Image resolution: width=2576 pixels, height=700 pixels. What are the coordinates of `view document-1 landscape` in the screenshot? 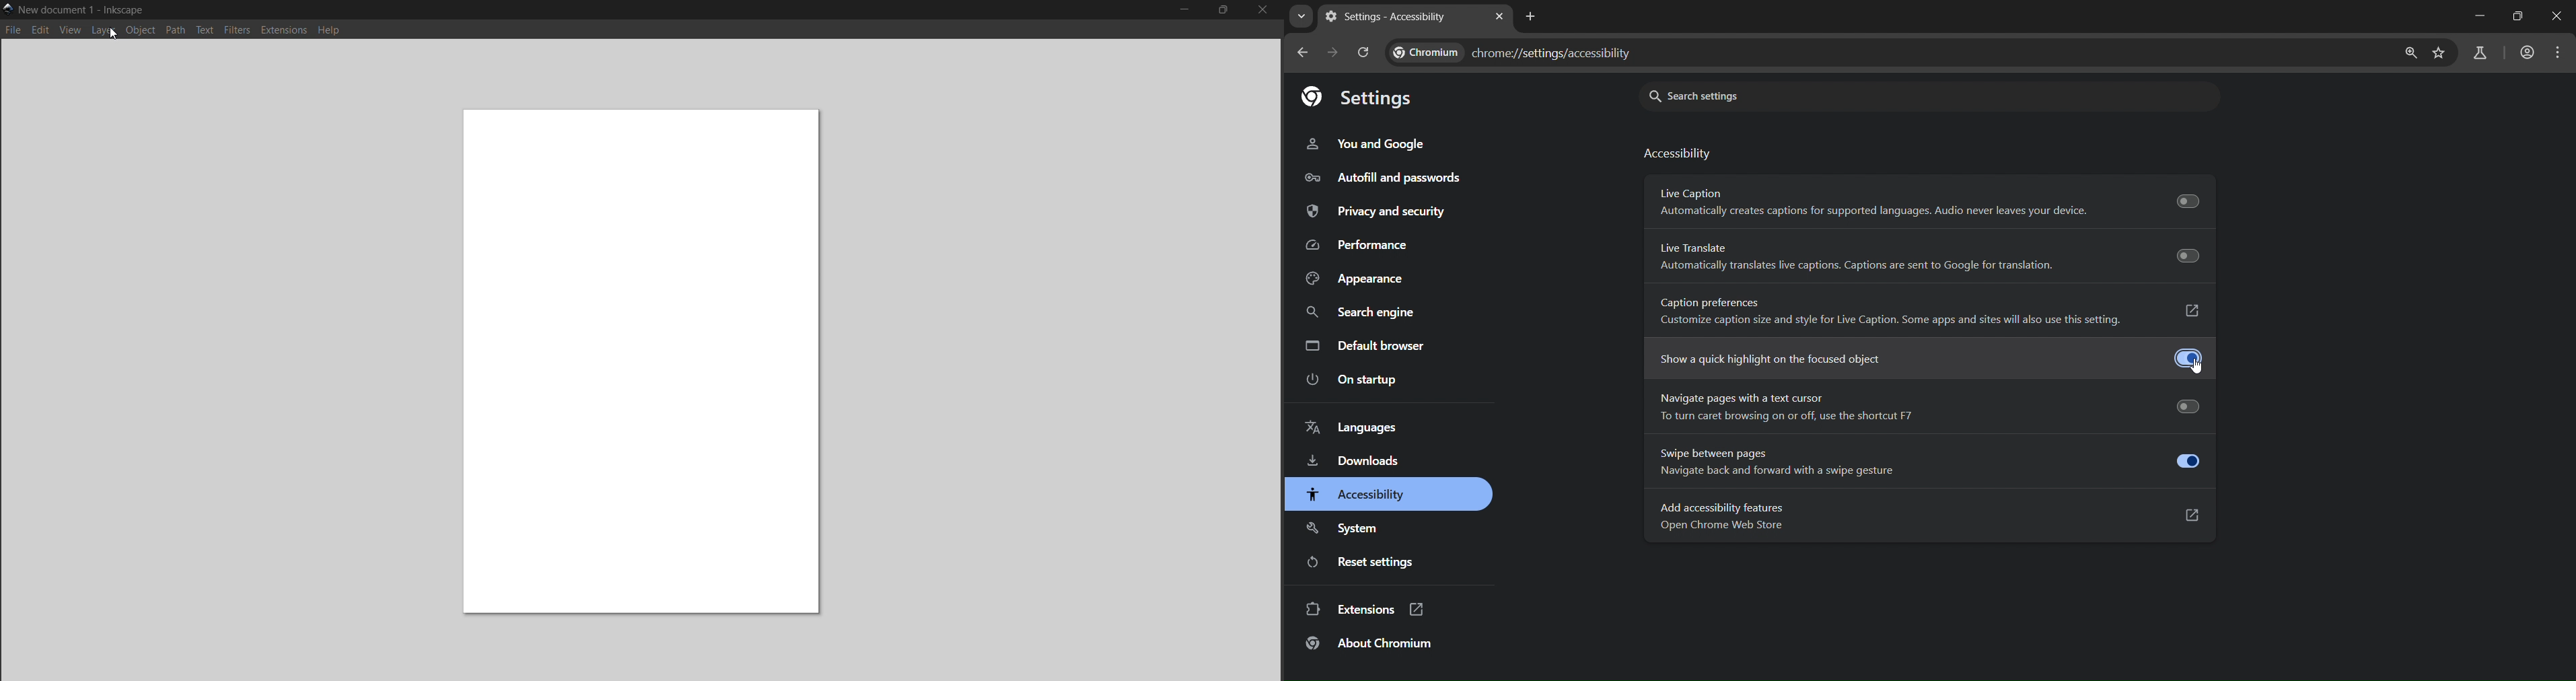 It's located at (86, 9).